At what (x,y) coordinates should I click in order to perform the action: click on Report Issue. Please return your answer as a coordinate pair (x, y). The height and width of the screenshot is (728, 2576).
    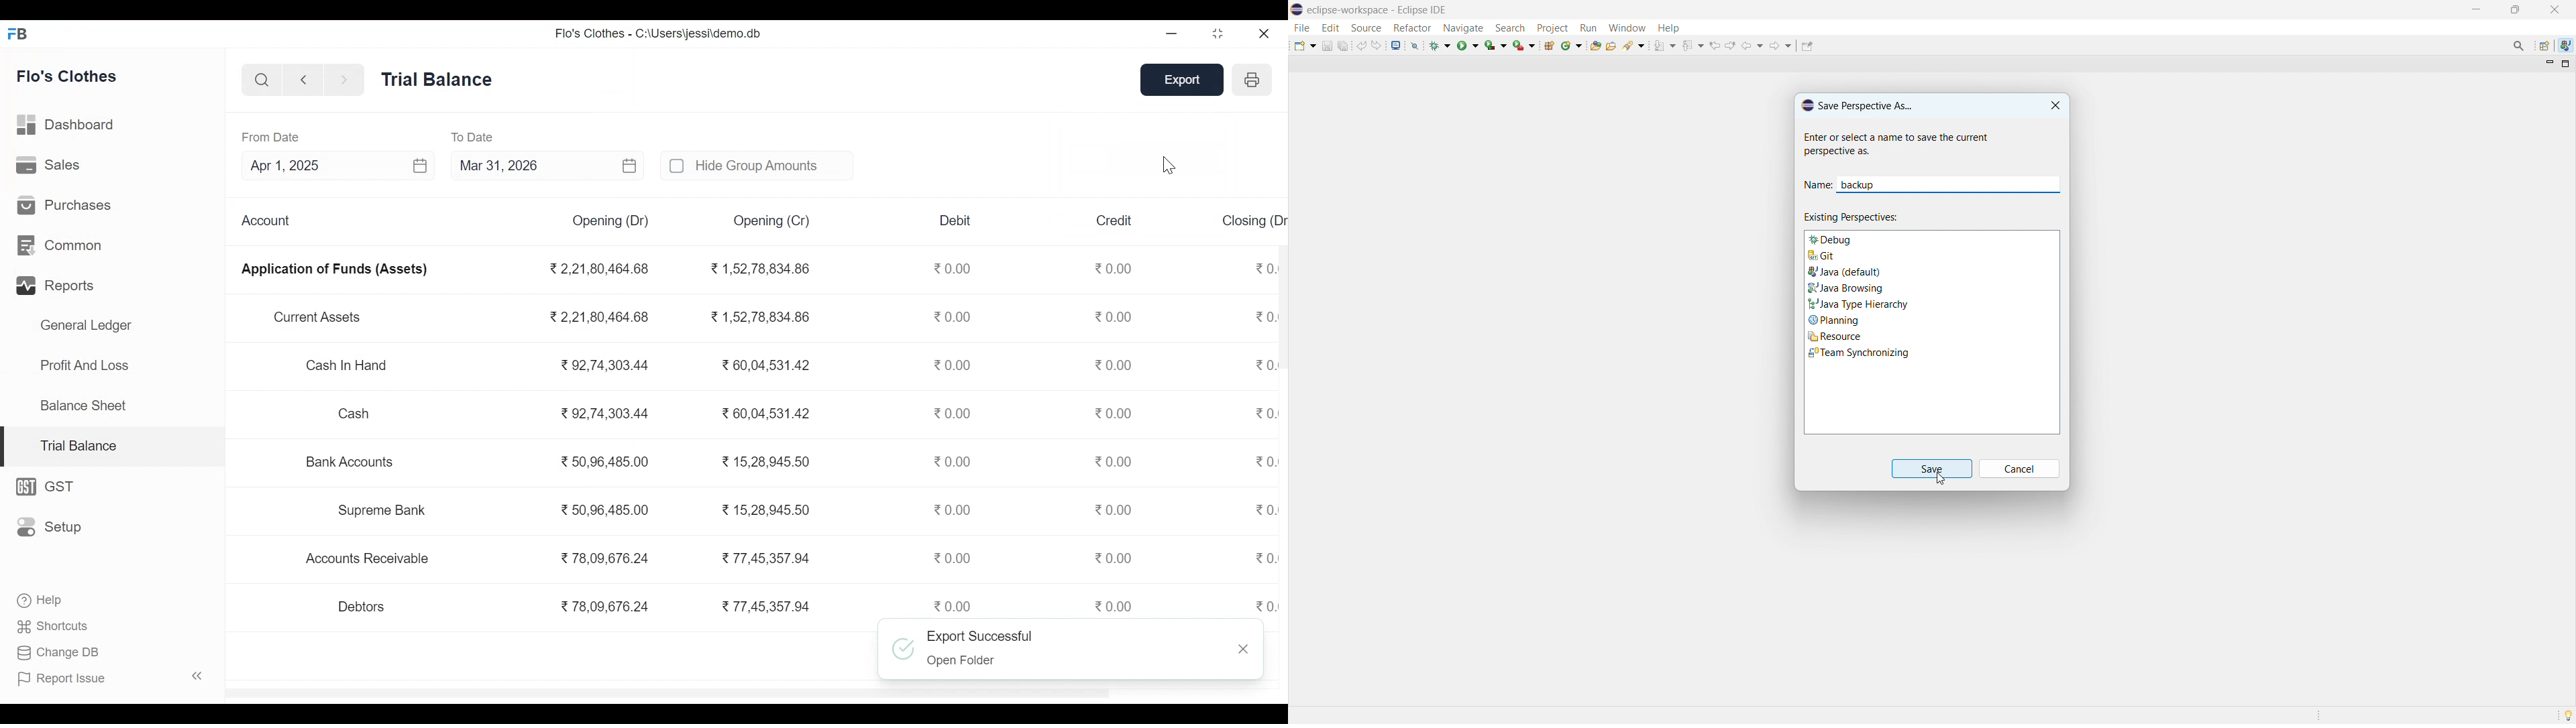
    Looking at the image, I should click on (110, 678).